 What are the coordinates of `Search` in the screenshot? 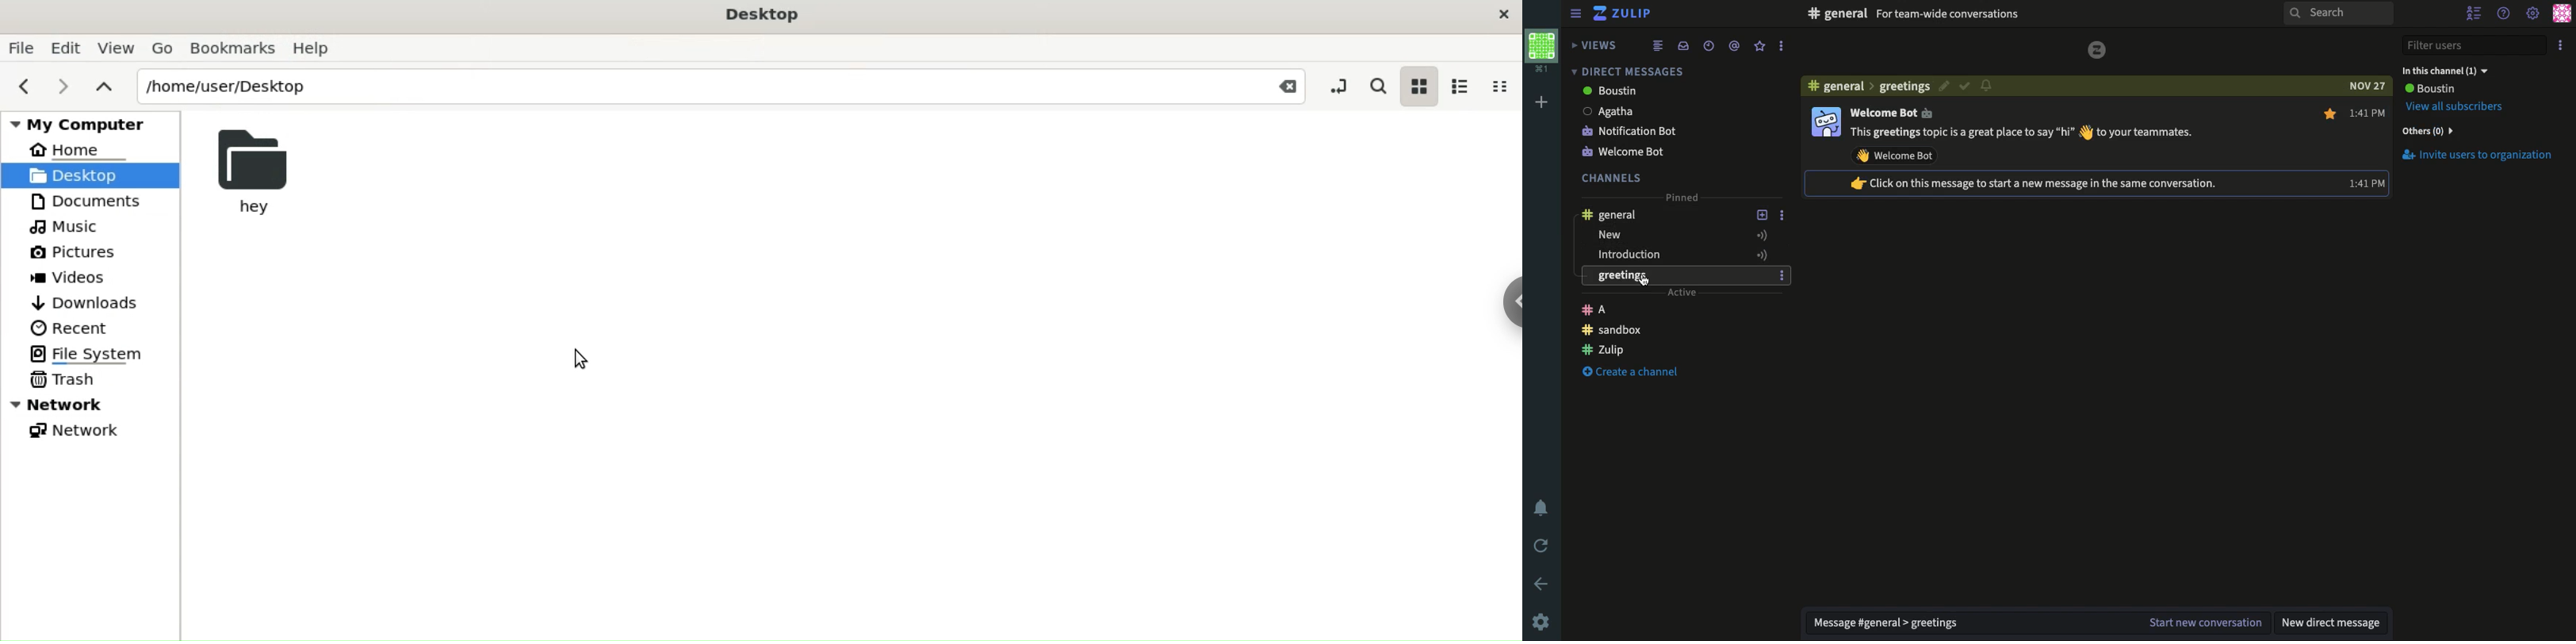 It's located at (2337, 14).